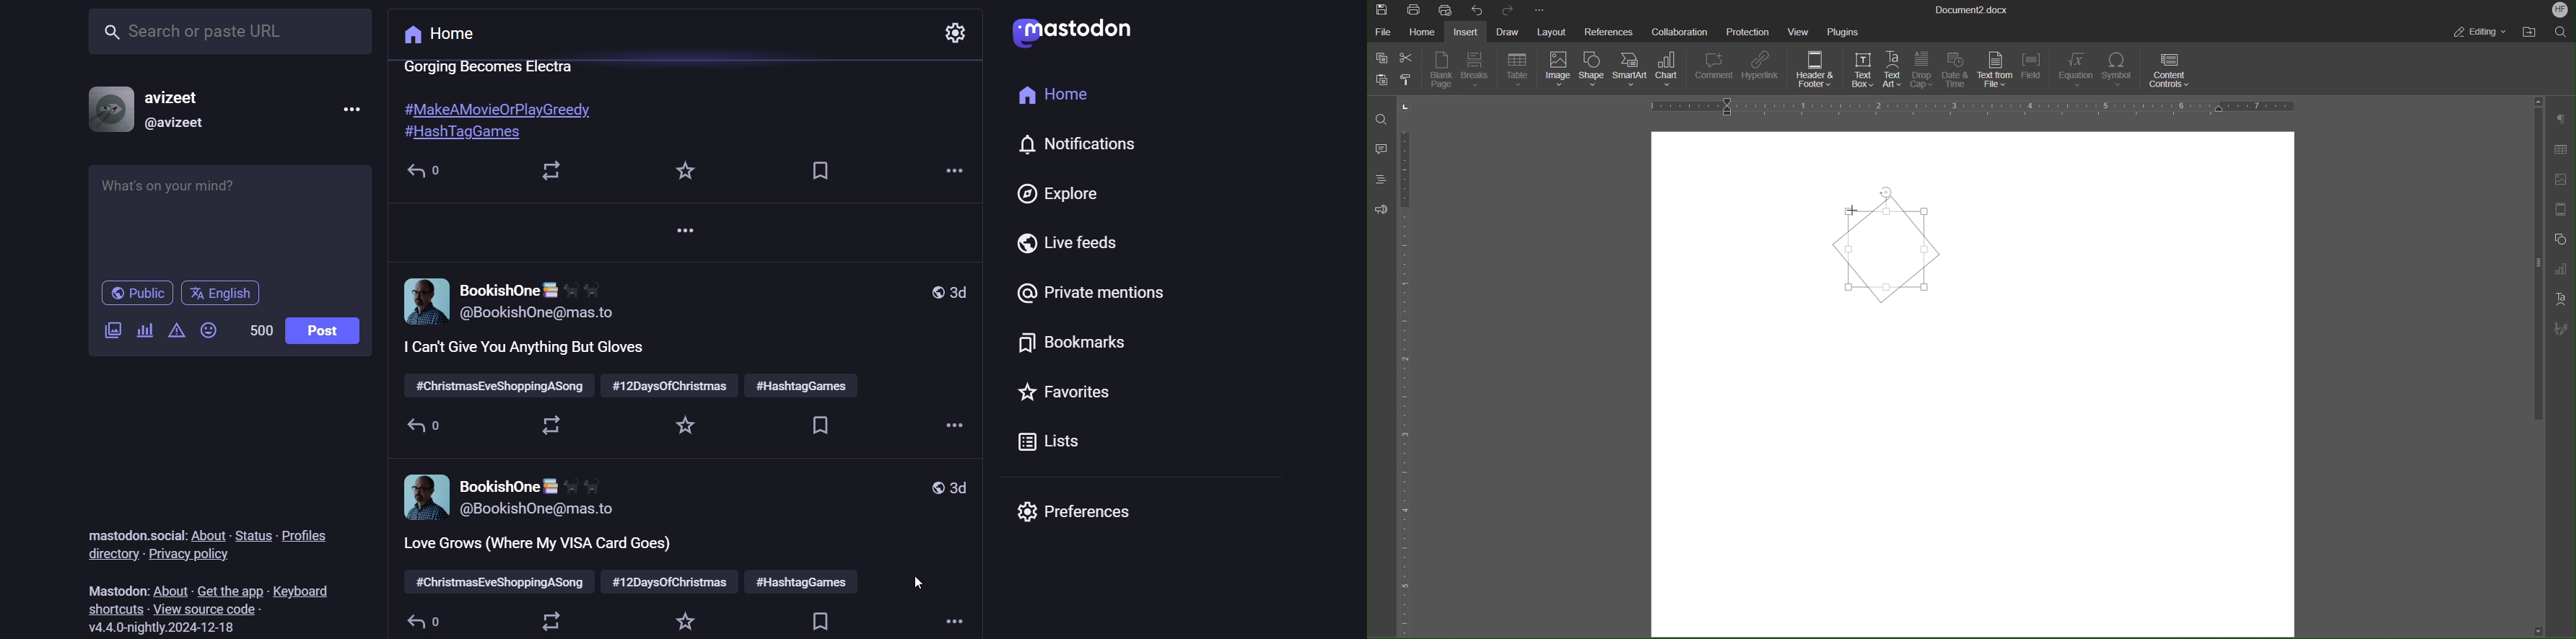  I want to click on #12DaysOfChristmas, so click(671, 386).